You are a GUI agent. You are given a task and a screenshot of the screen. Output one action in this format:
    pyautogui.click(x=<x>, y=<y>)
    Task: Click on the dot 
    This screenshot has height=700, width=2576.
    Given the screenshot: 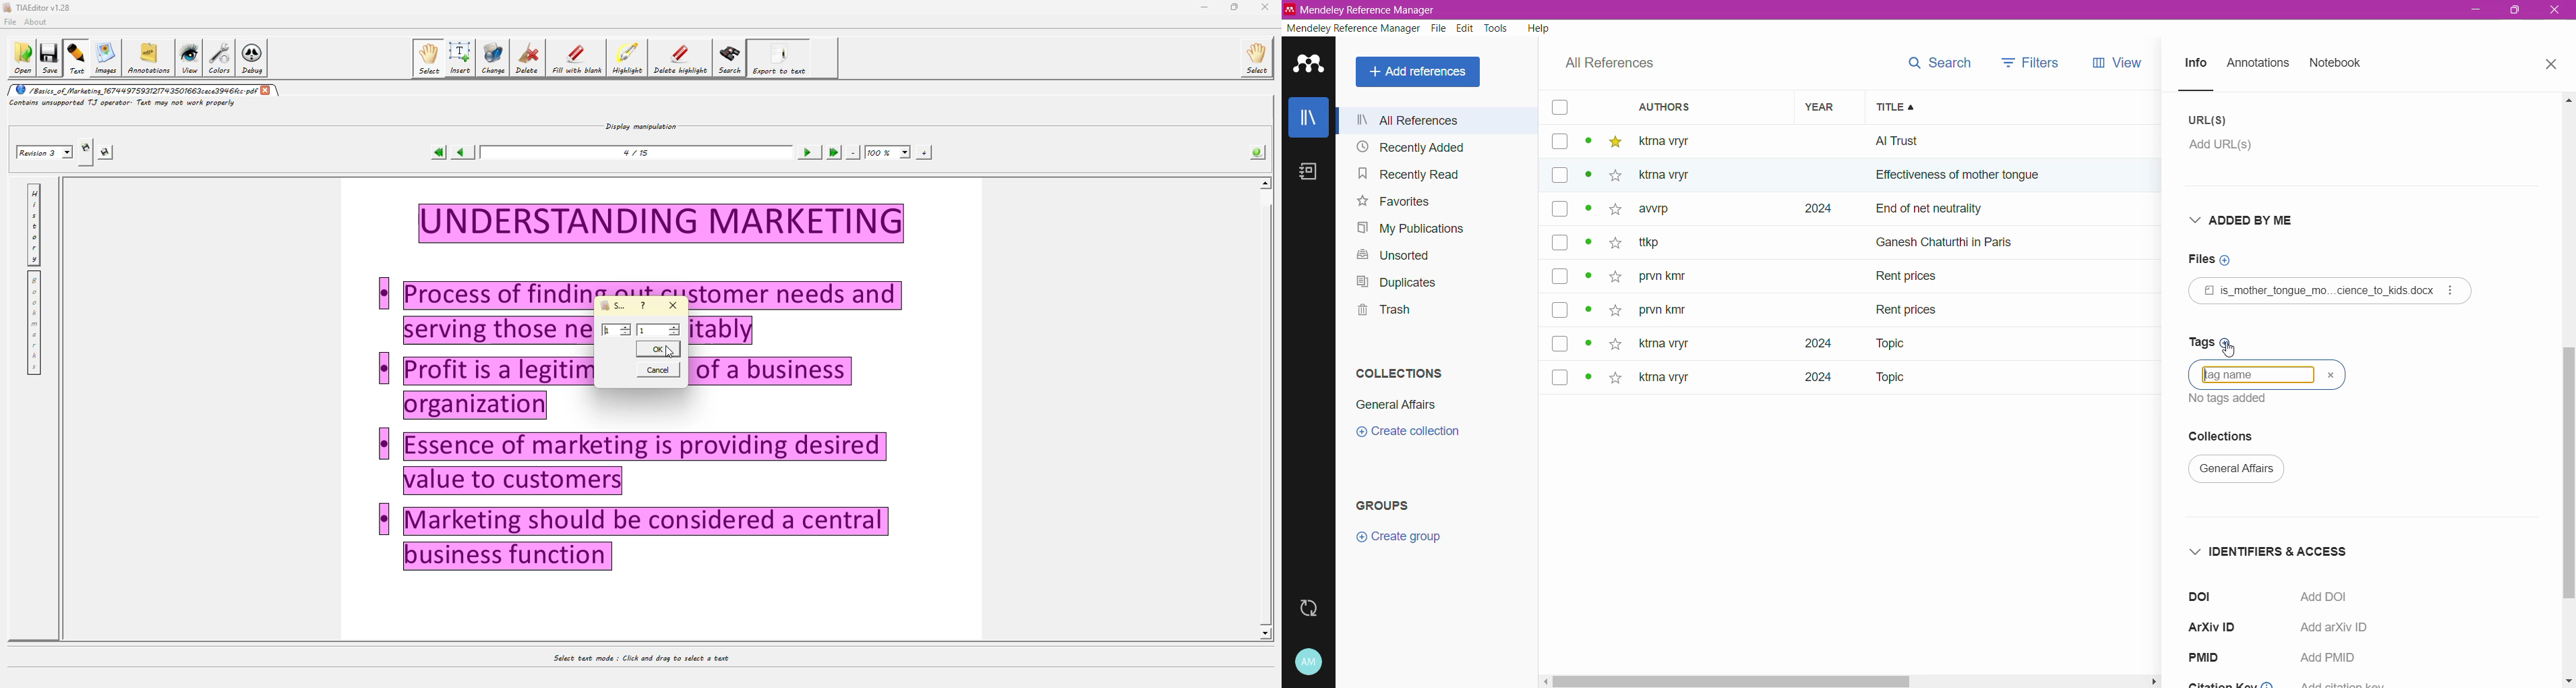 What is the action you would take?
    pyautogui.click(x=1584, y=379)
    